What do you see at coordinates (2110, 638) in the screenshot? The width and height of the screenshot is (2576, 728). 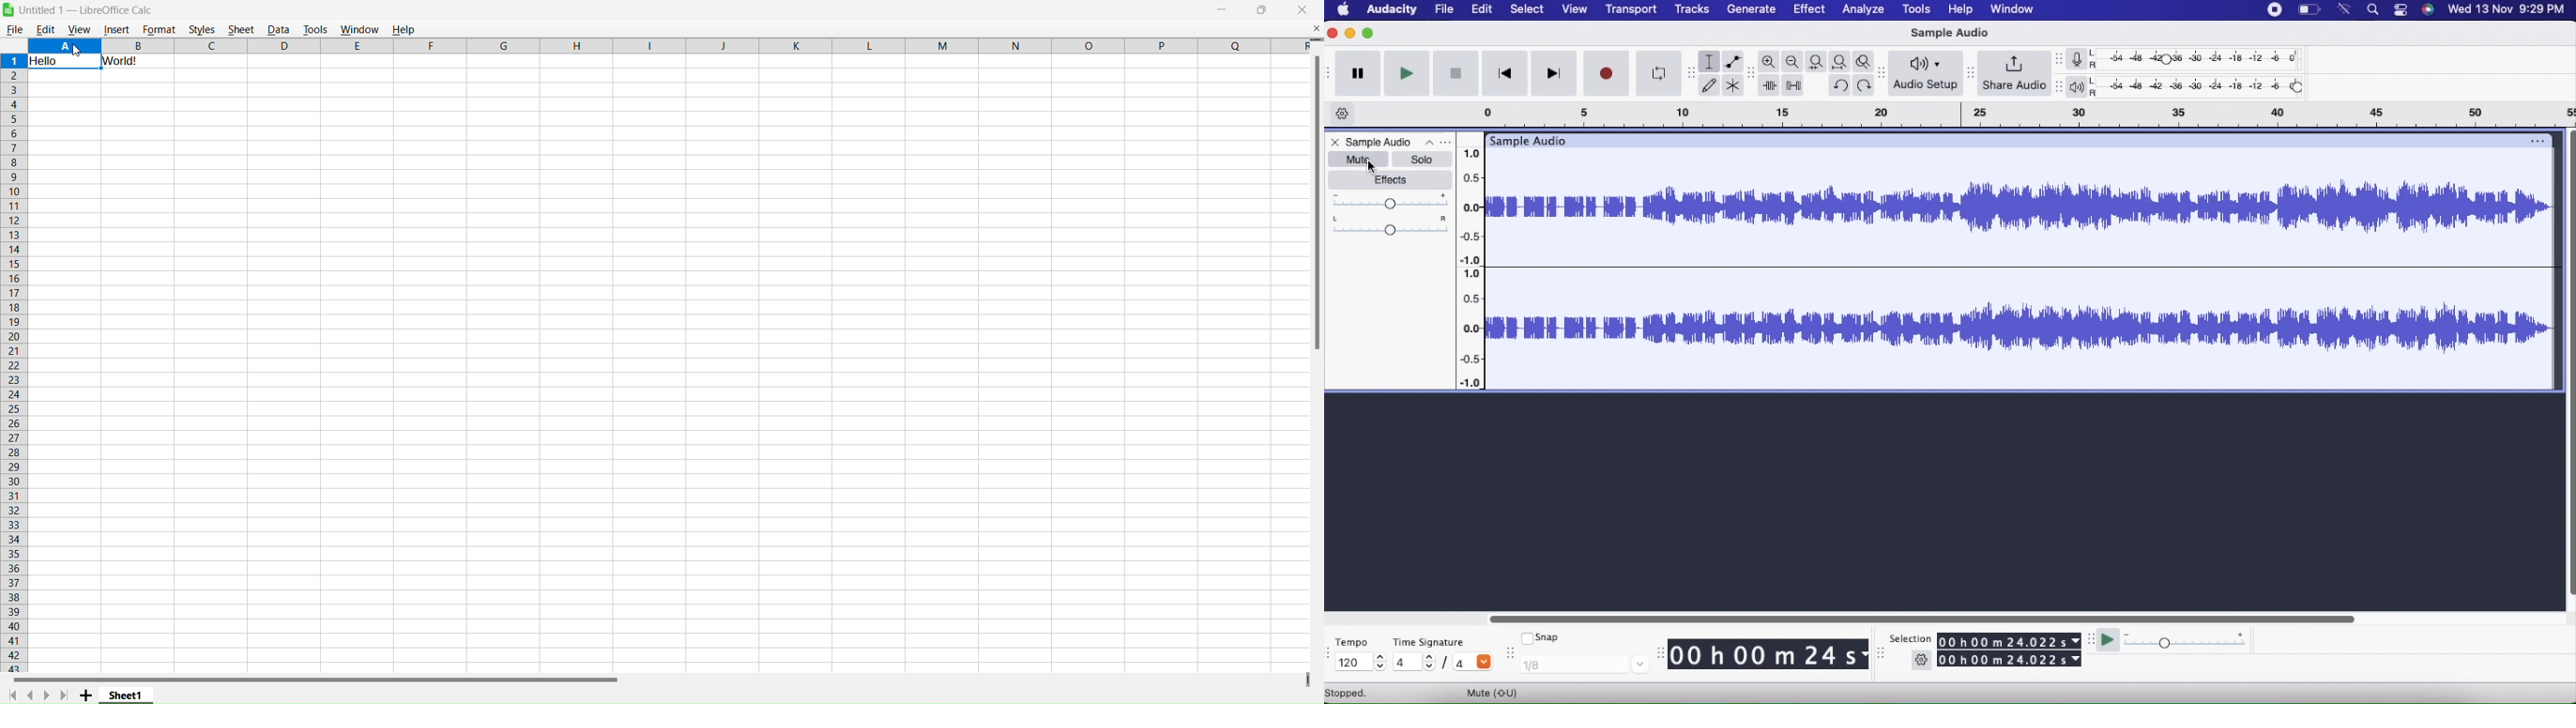 I see `Play` at bounding box center [2110, 638].